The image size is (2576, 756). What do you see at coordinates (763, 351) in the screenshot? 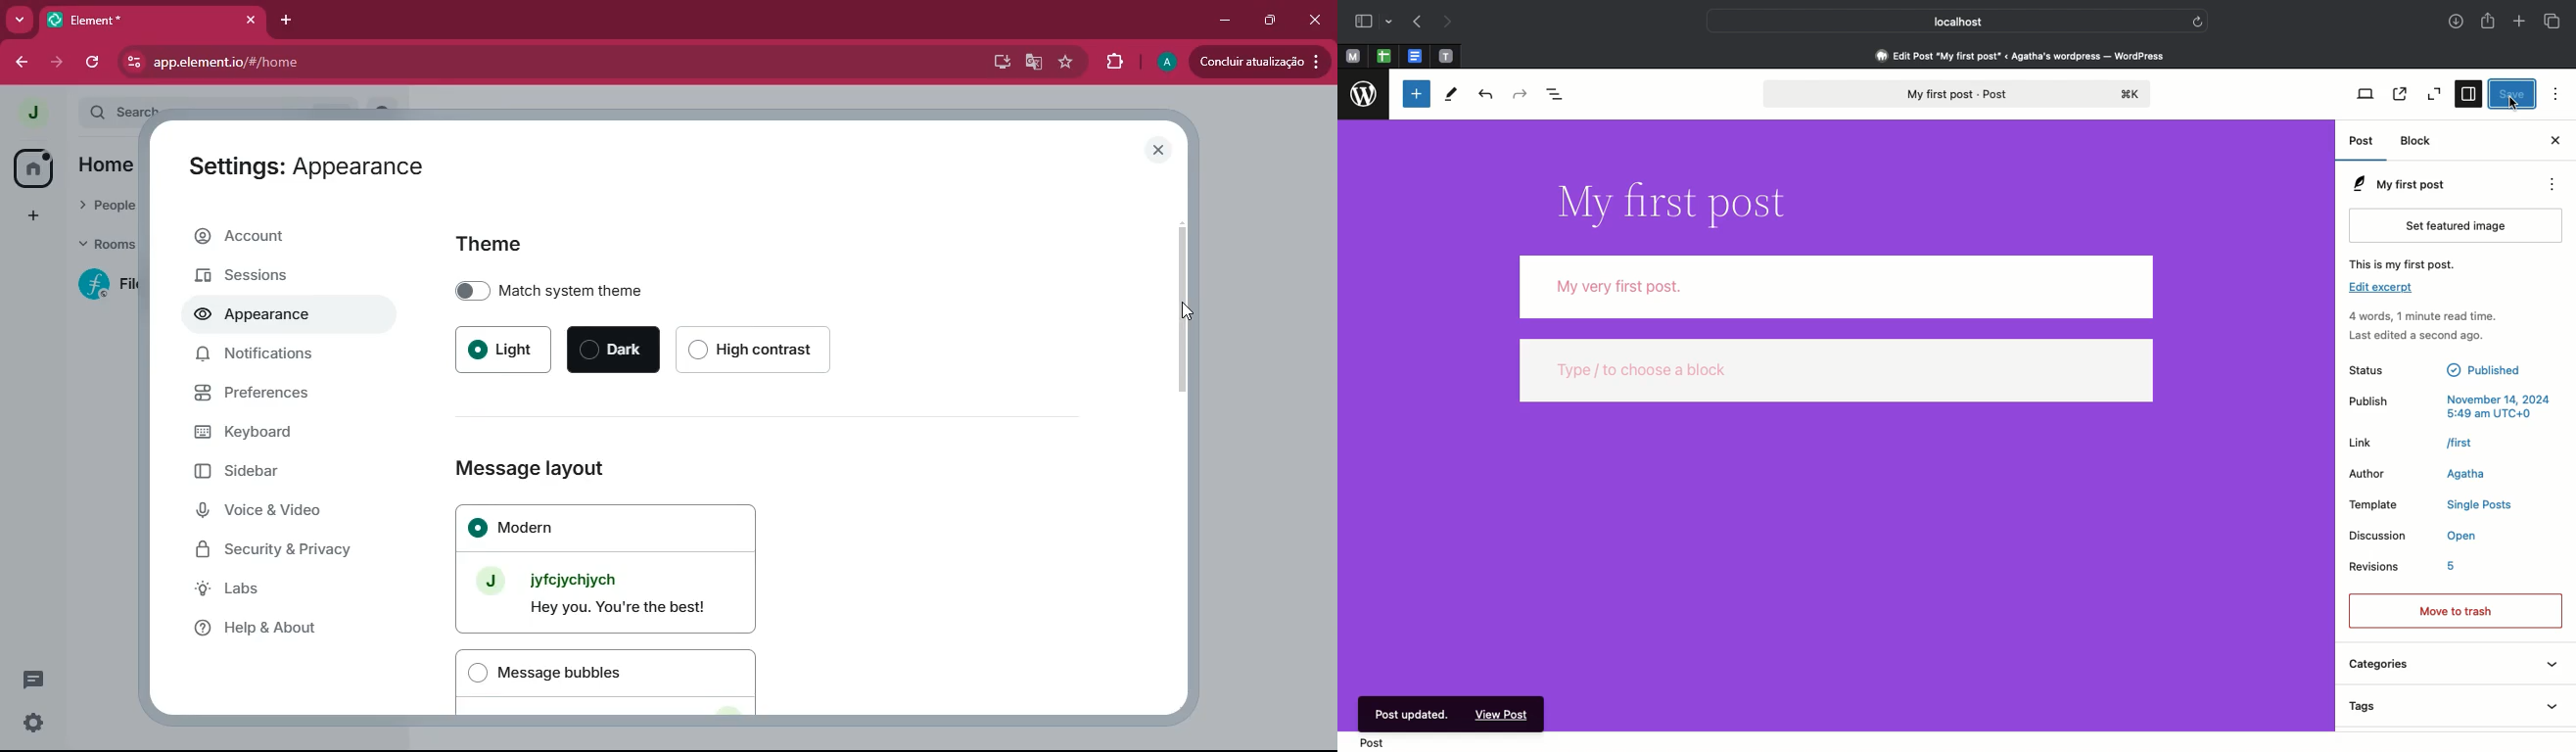
I see `high contrast` at bounding box center [763, 351].